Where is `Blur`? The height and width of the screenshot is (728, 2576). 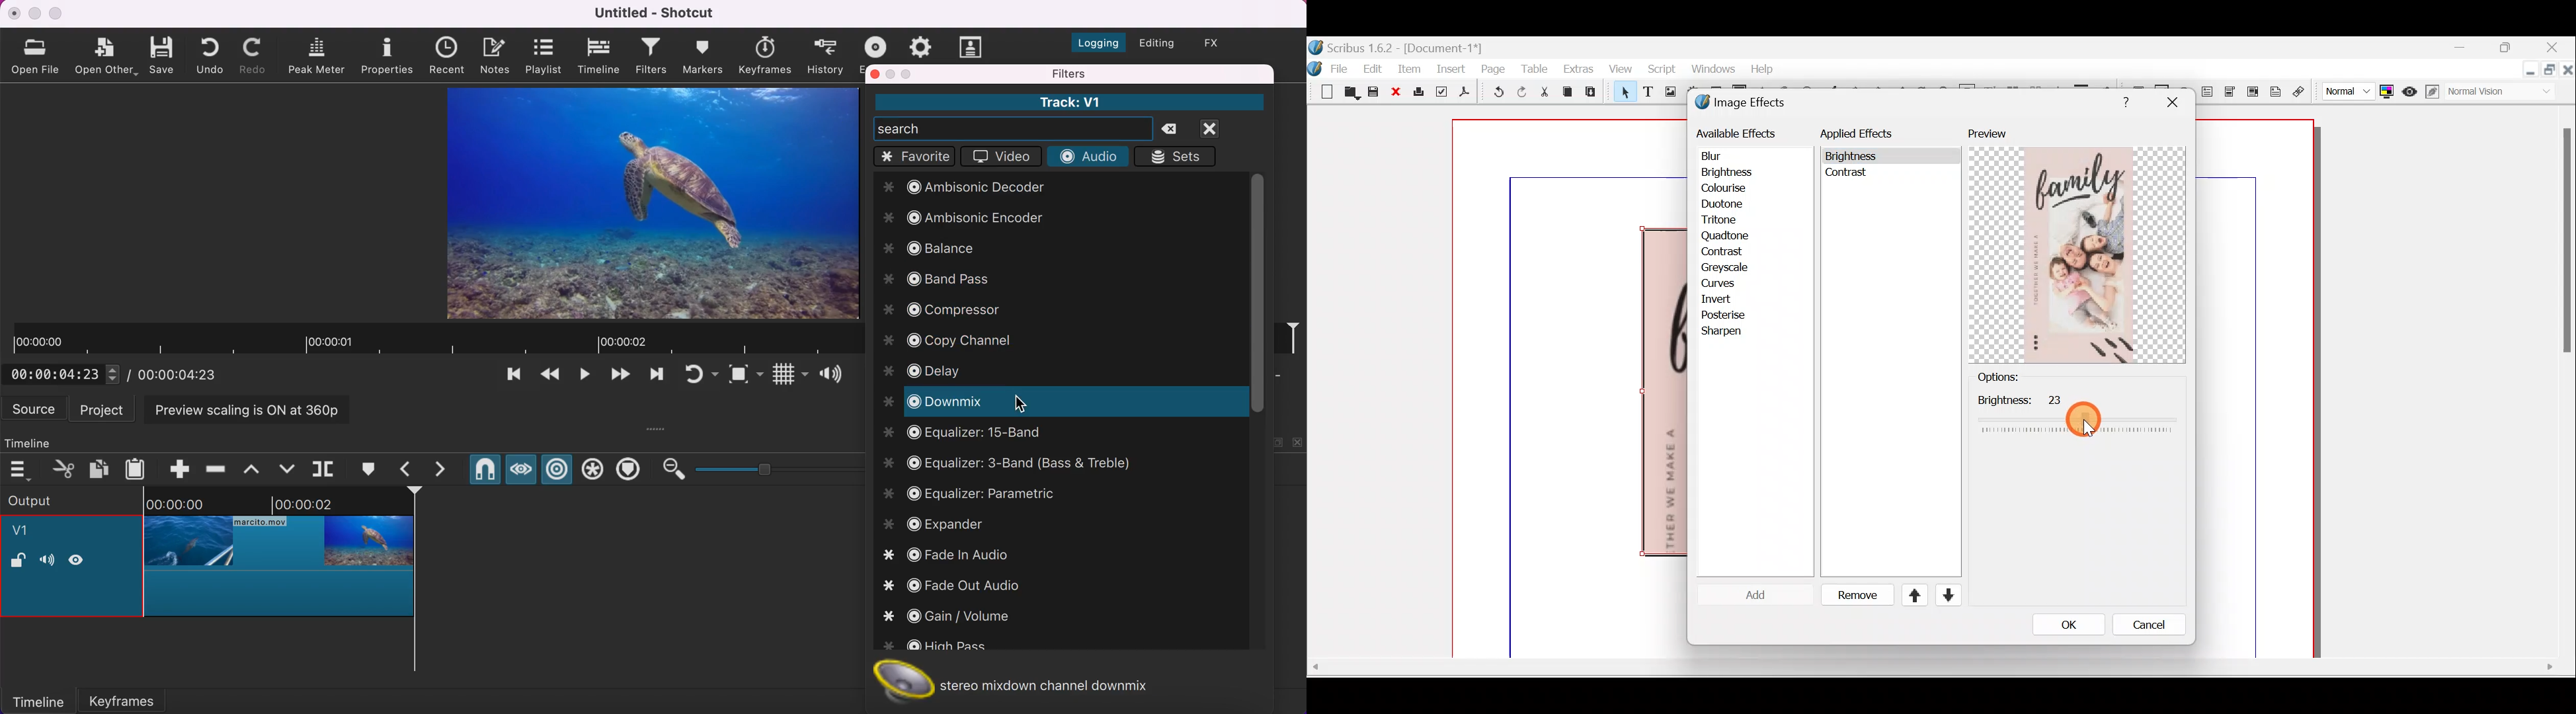
Blur is located at coordinates (1724, 156).